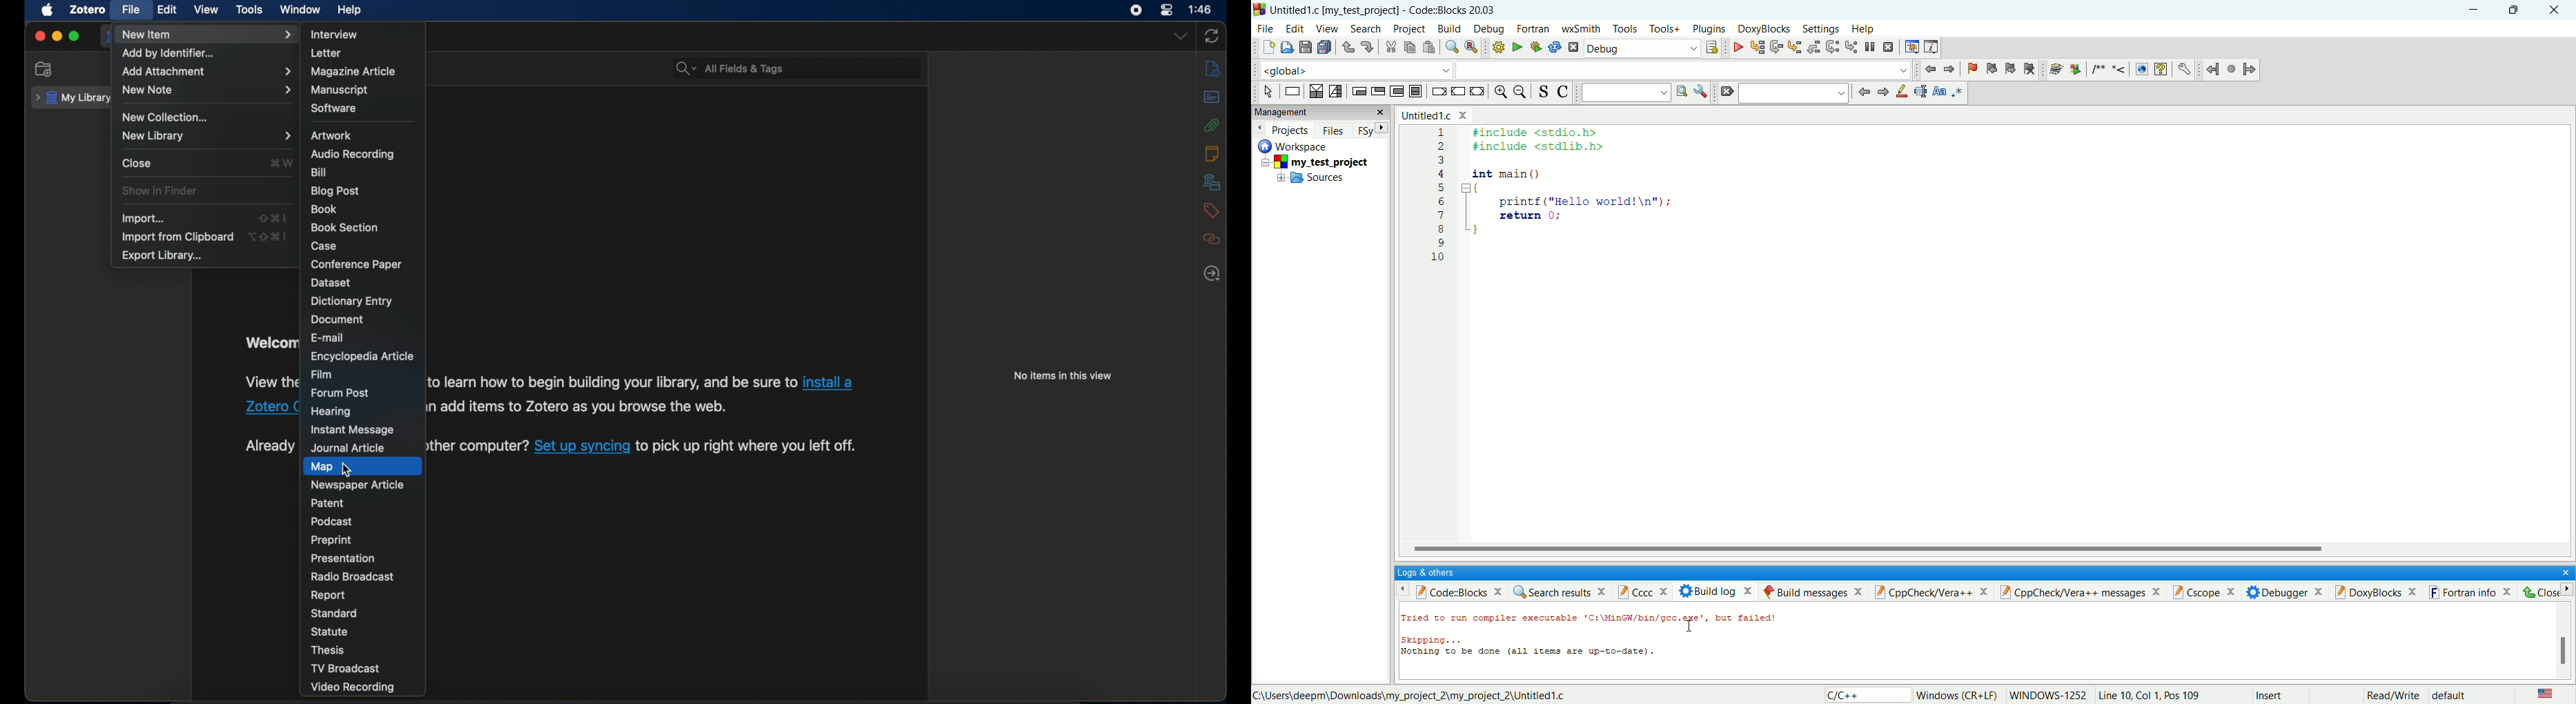 The height and width of the screenshot is (728, 2576). Describe the element at coordinates (1736, 47) in the screenshot. I see `debug` at that location.